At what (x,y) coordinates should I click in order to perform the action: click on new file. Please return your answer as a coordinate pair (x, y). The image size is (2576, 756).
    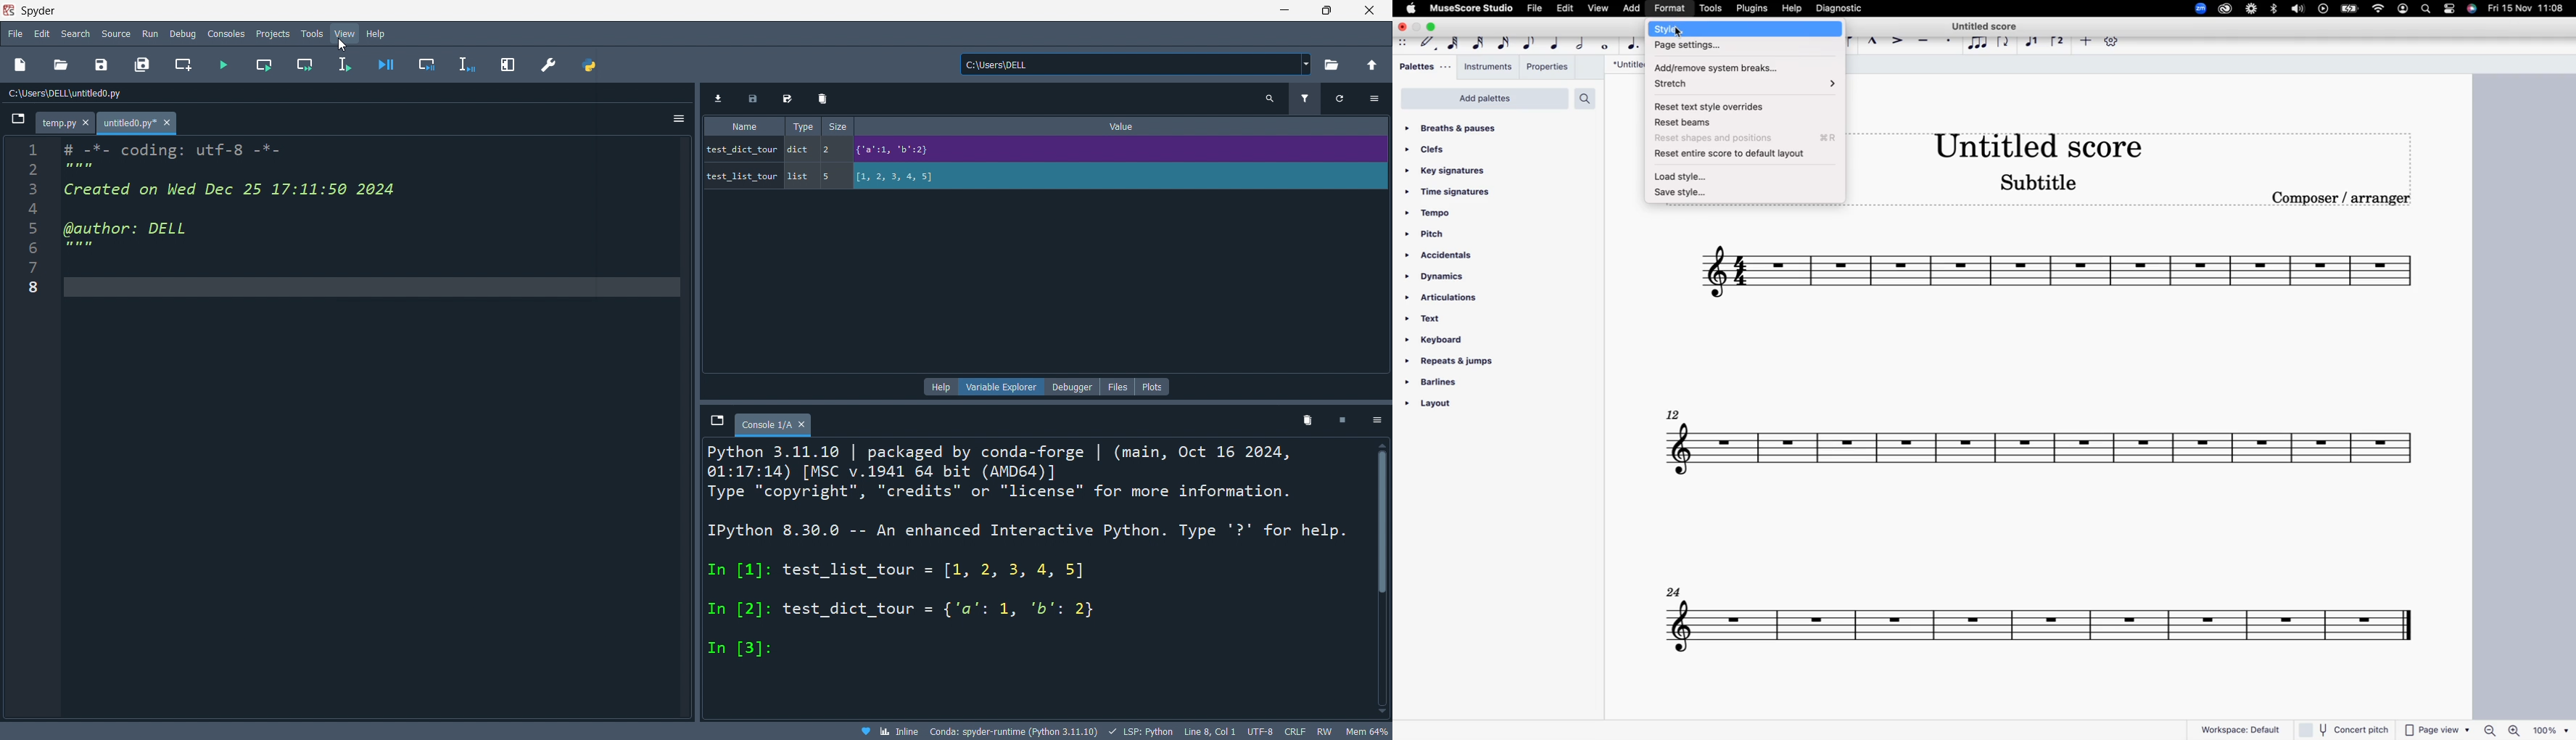
    Looking at the image, I should click on (22, 65).